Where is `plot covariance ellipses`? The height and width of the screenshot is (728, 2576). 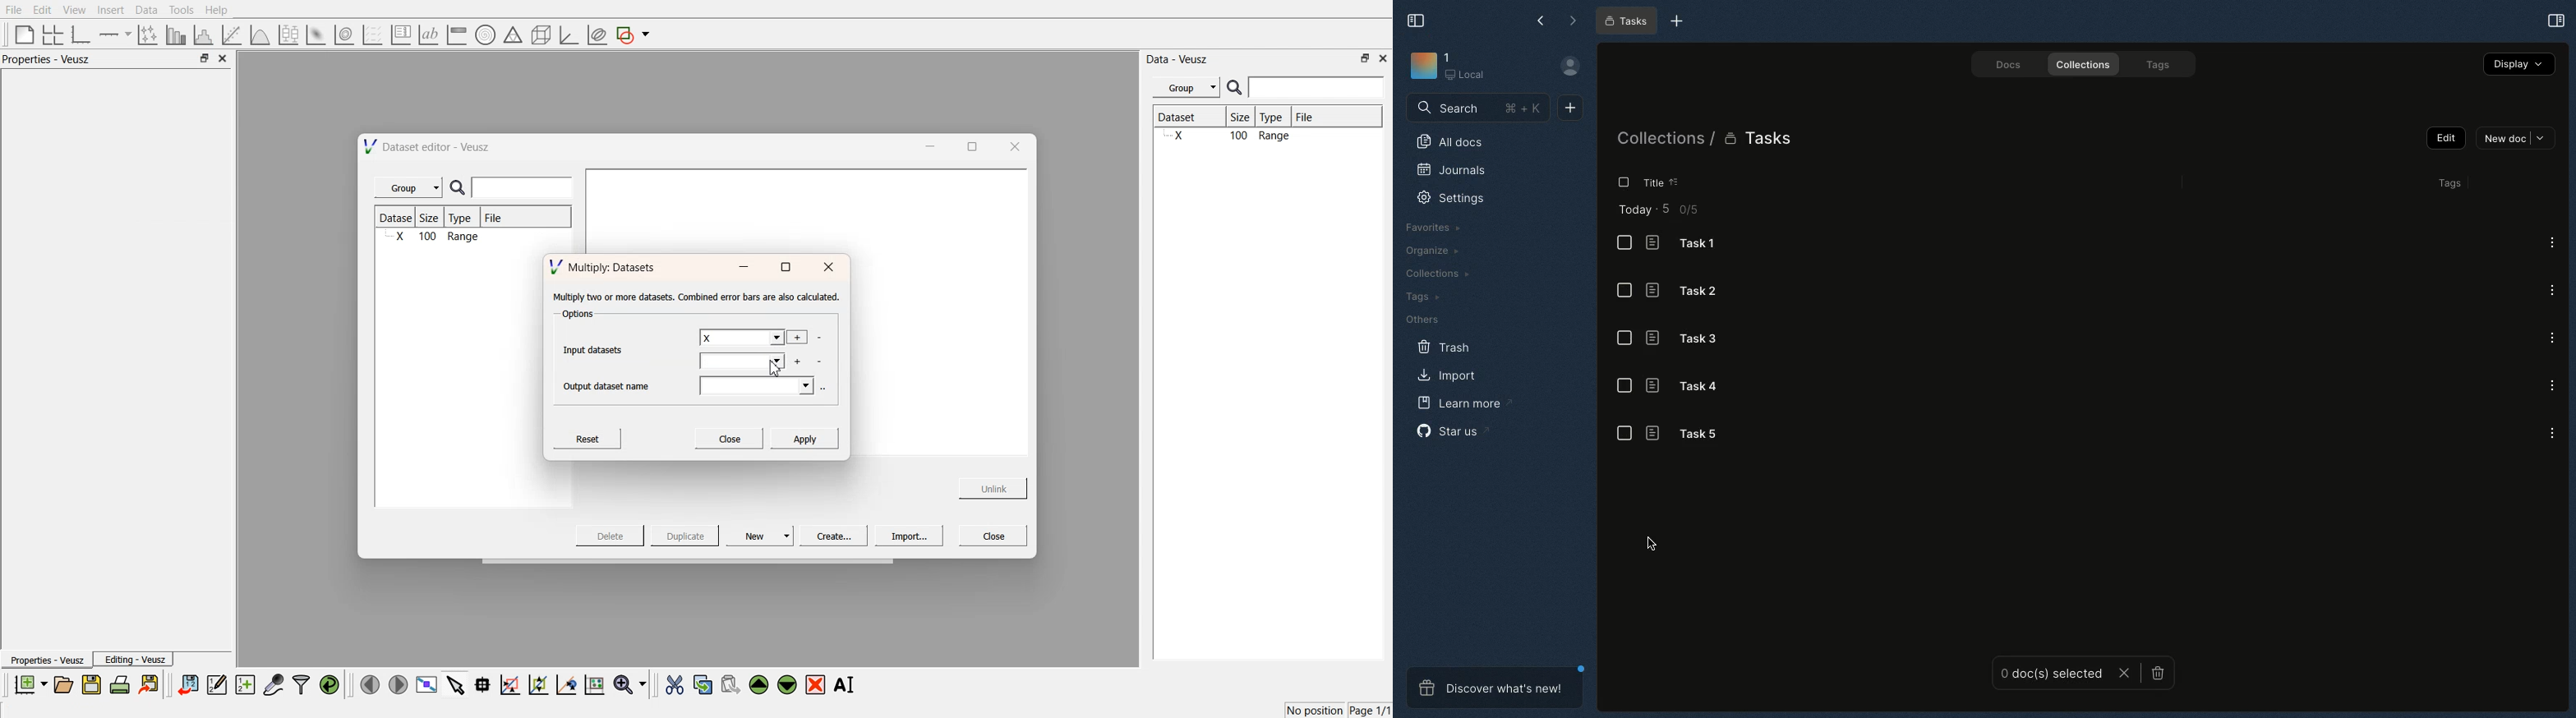
plot covariance ellipses is located at coordinates (596, 36).